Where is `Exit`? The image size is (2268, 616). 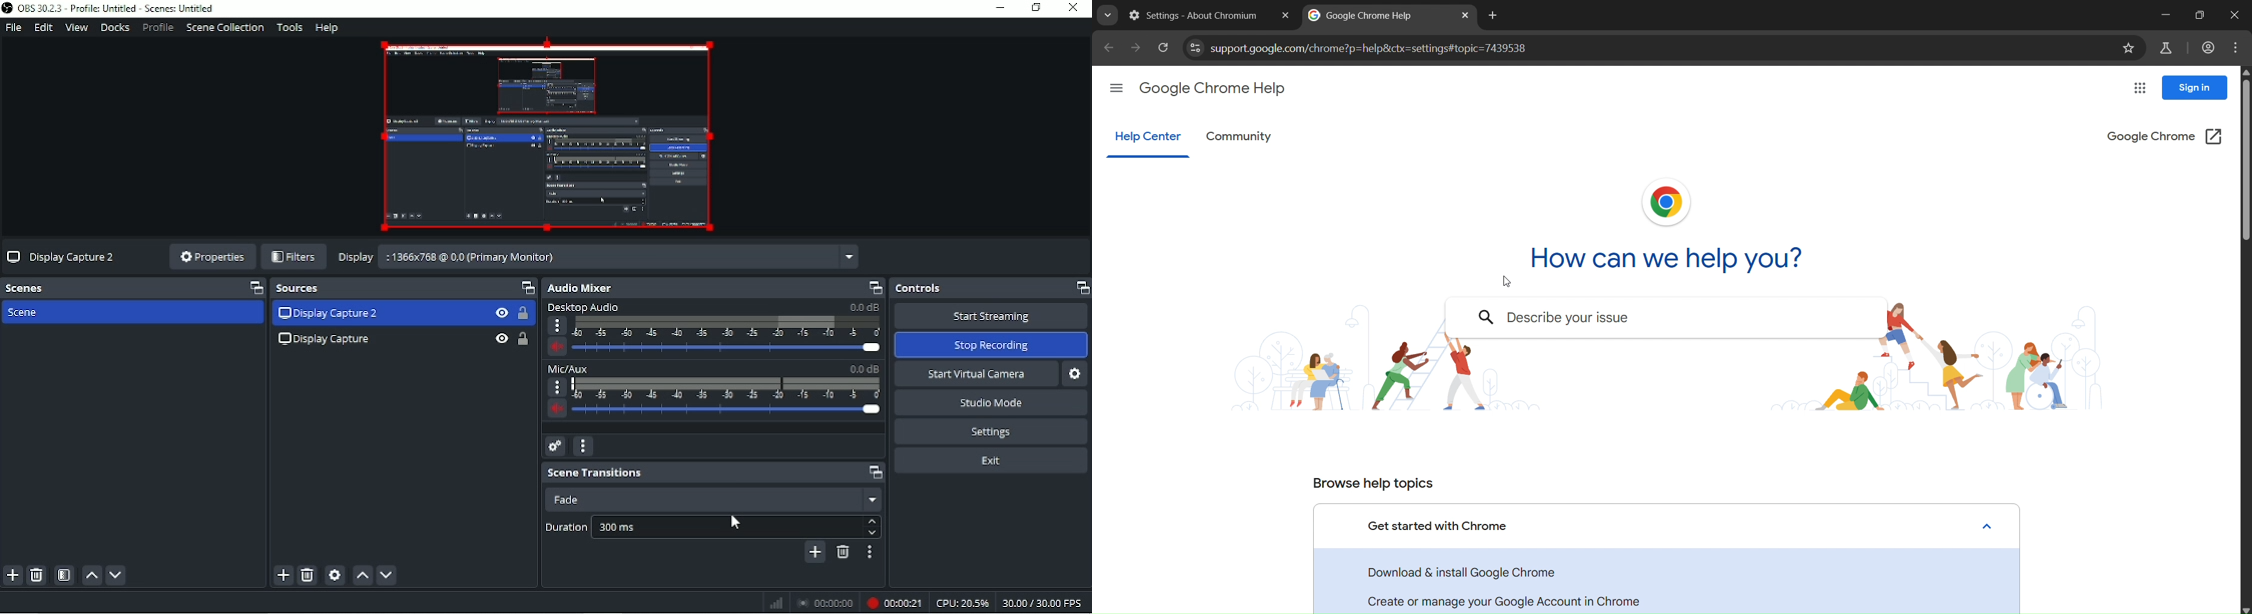 Exit is located at coordinates (991, 461).